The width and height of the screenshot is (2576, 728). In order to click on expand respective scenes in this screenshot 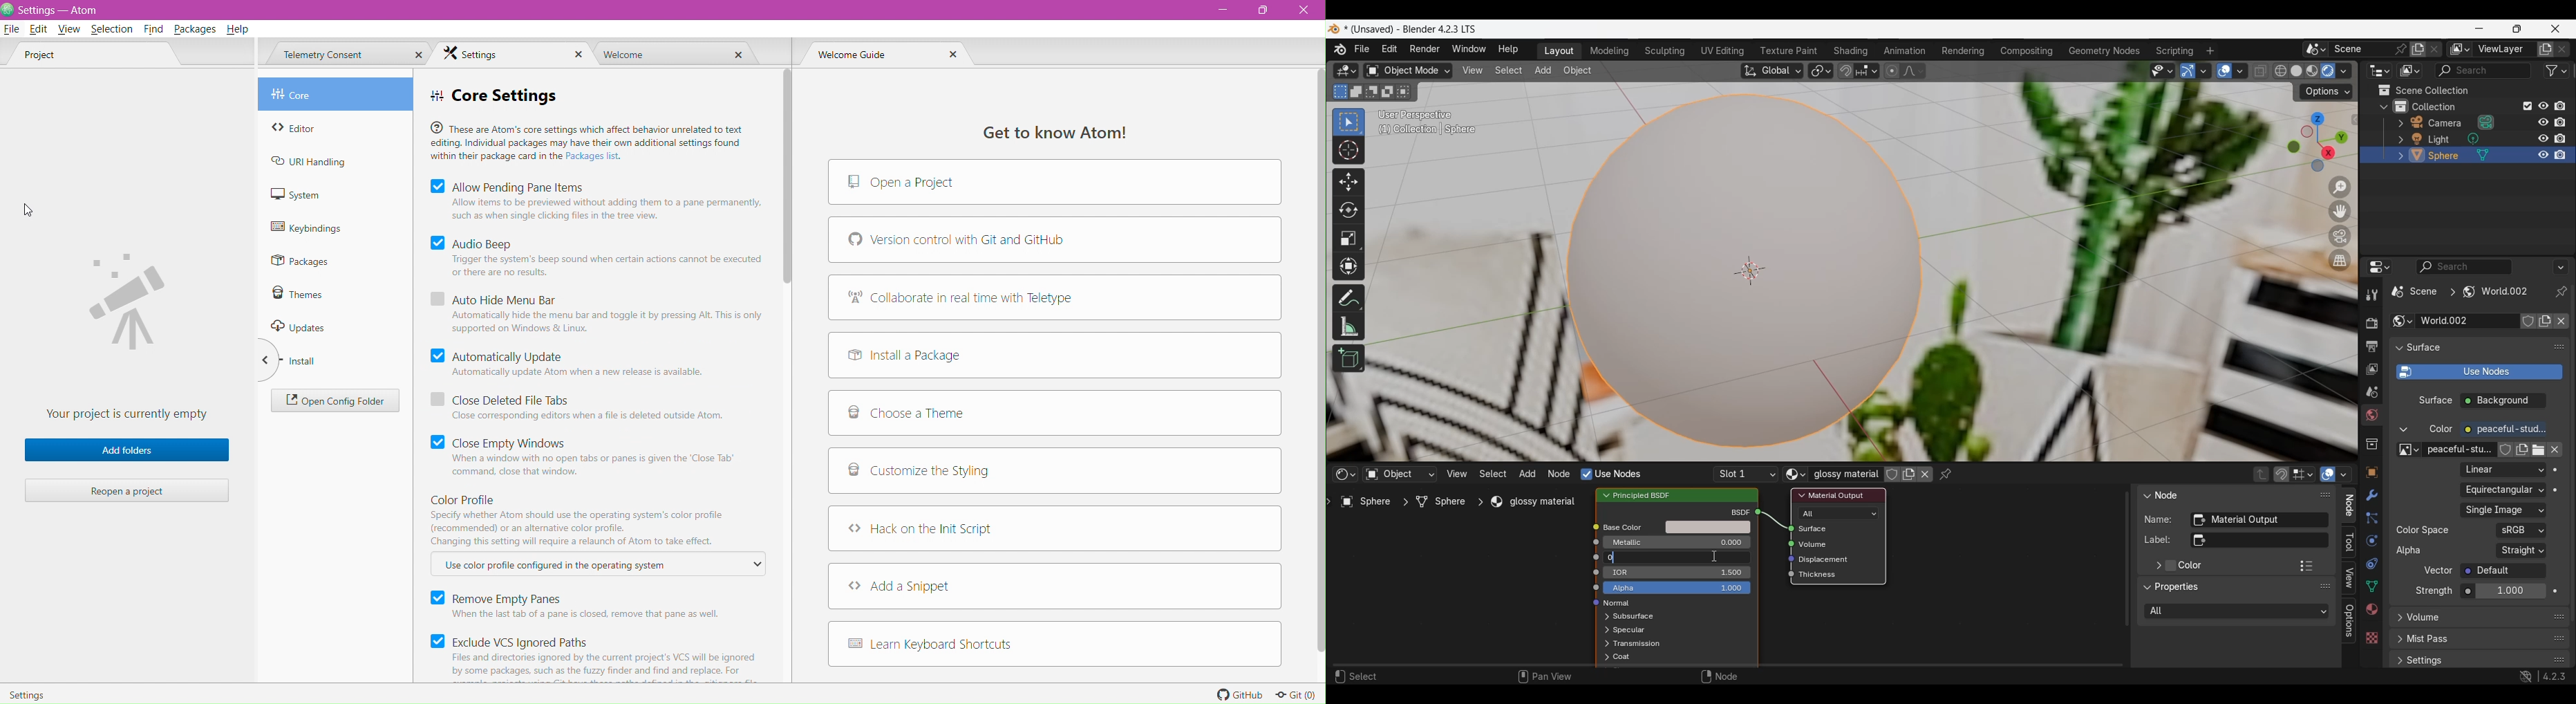, I will do `click(2396, 641)`.